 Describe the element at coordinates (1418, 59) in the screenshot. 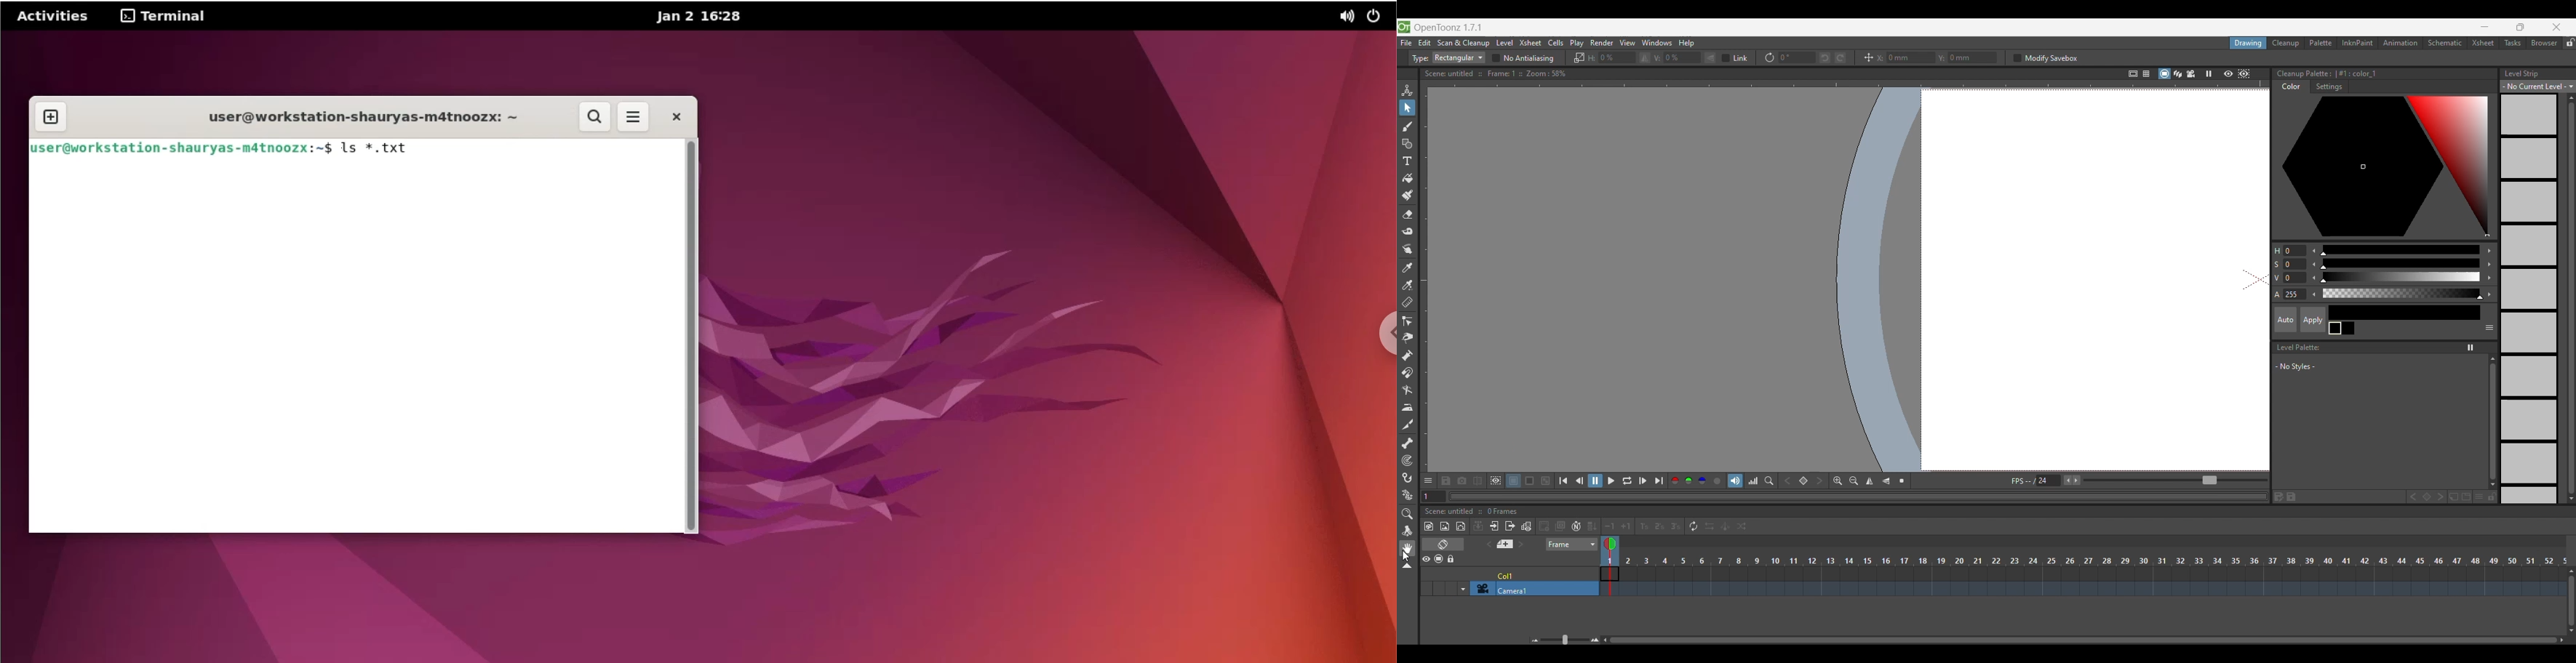

I see `Type:` at that location.